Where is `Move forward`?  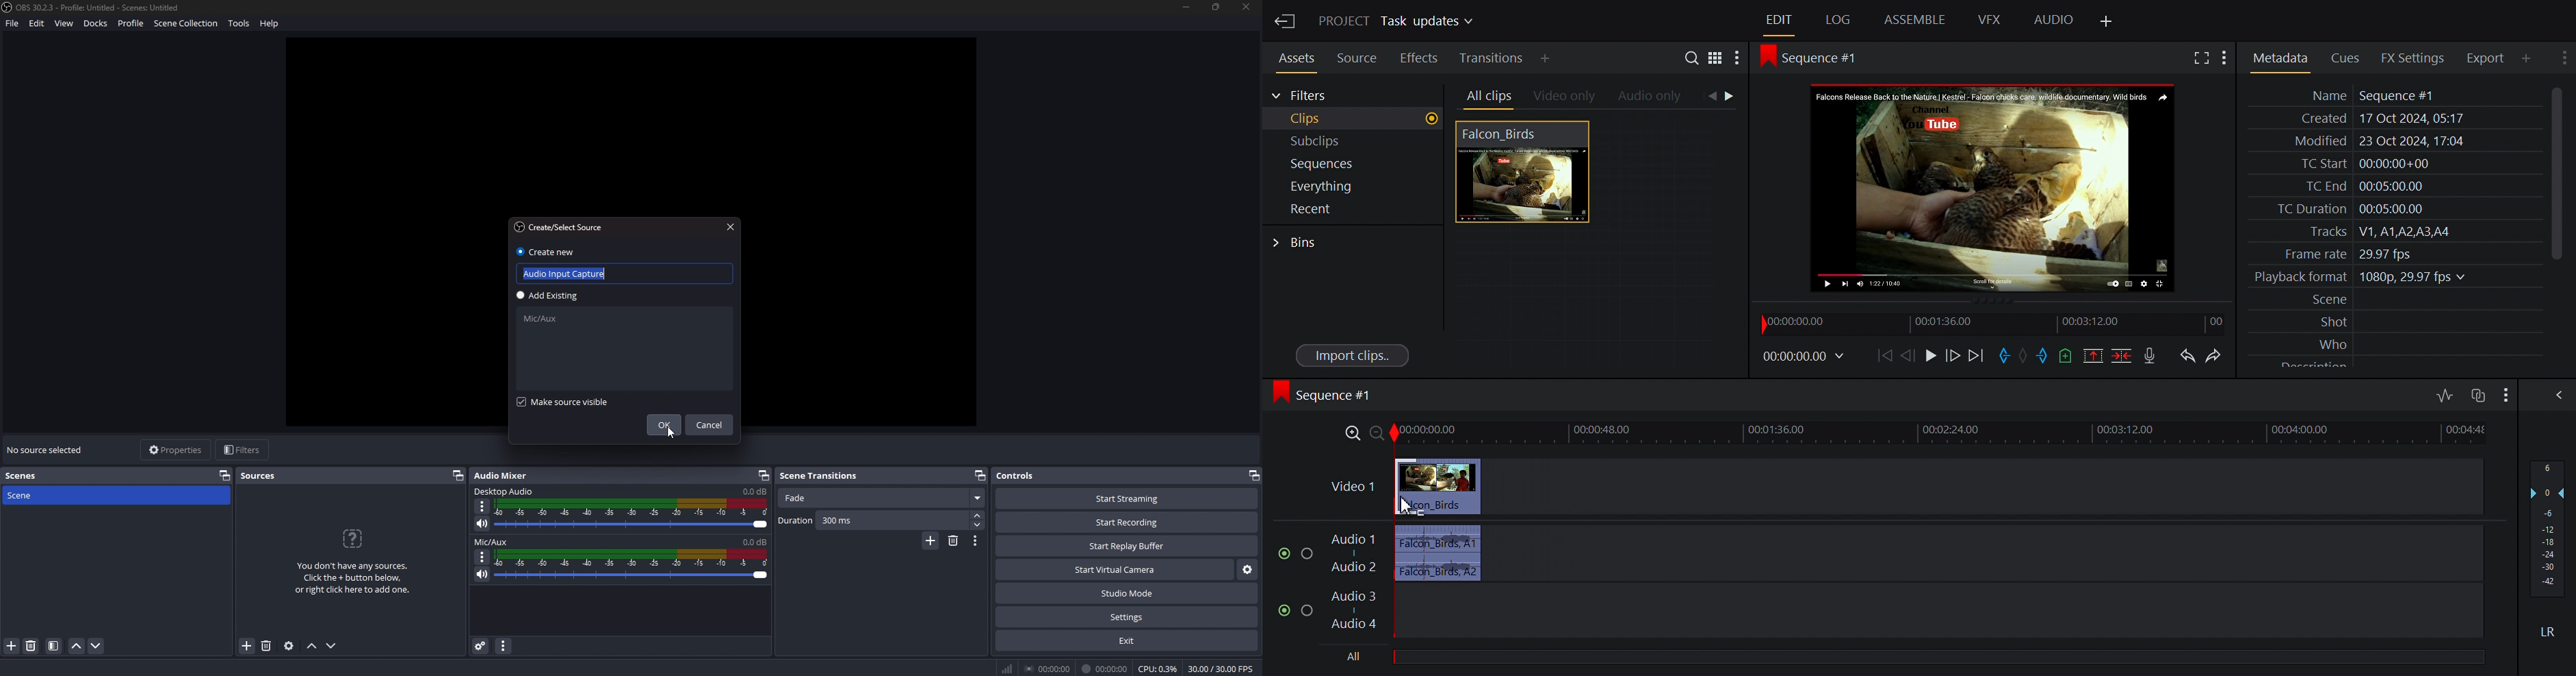 Move forward is located at coordinates (1977, 356).